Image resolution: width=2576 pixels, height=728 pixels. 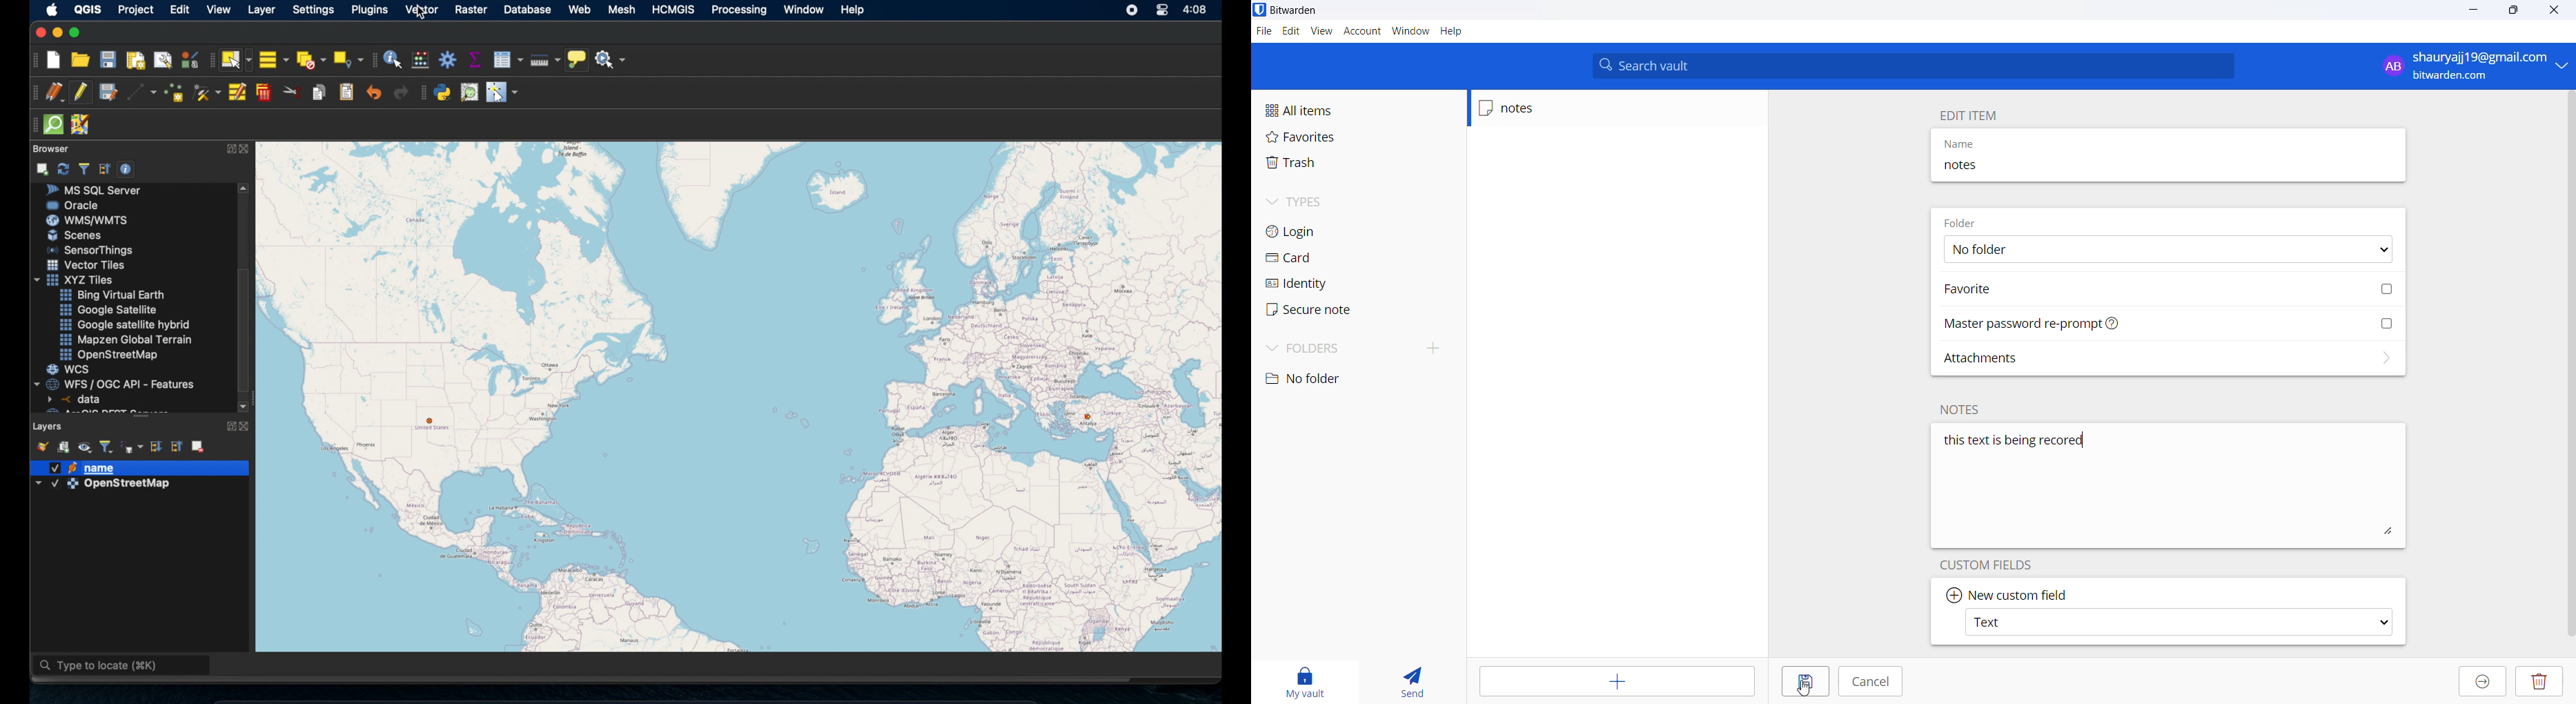 I want to click on new project, so click(x=54, y=60).